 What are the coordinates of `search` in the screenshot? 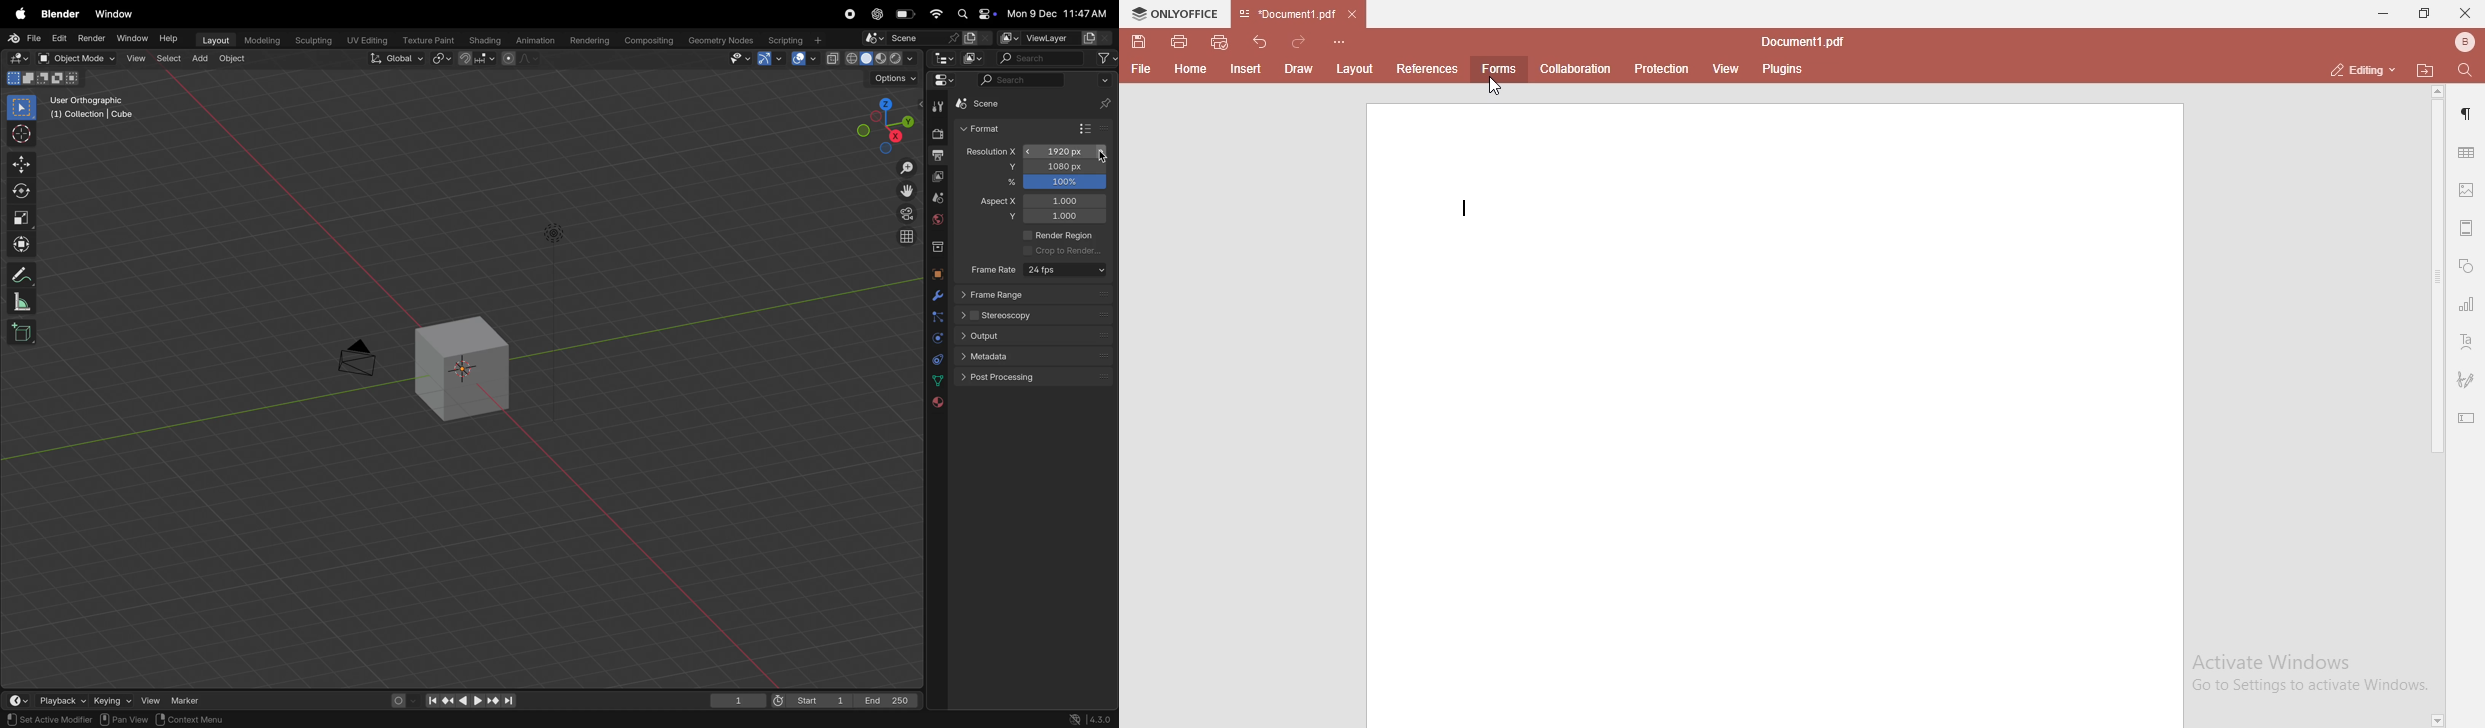 It's located at (1020, 82).